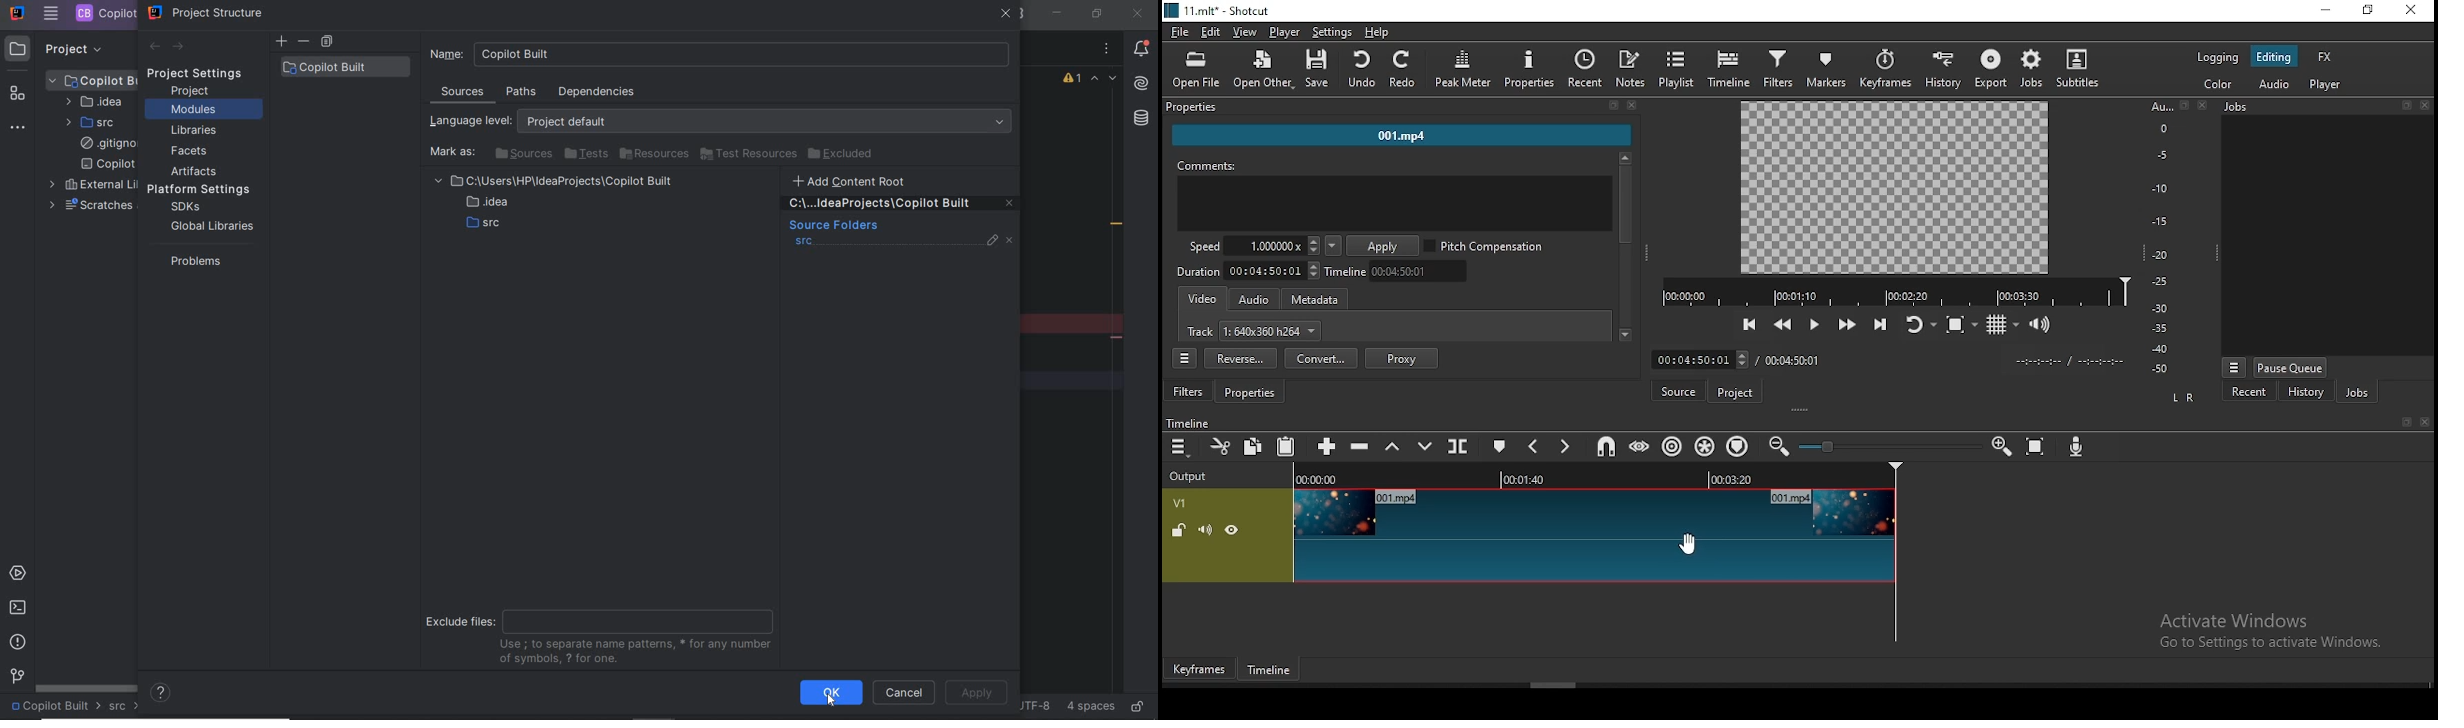  What do you see at coordinates (1253, 331) in the screenshot?
I see `track` at bounding box center [1253, 331].